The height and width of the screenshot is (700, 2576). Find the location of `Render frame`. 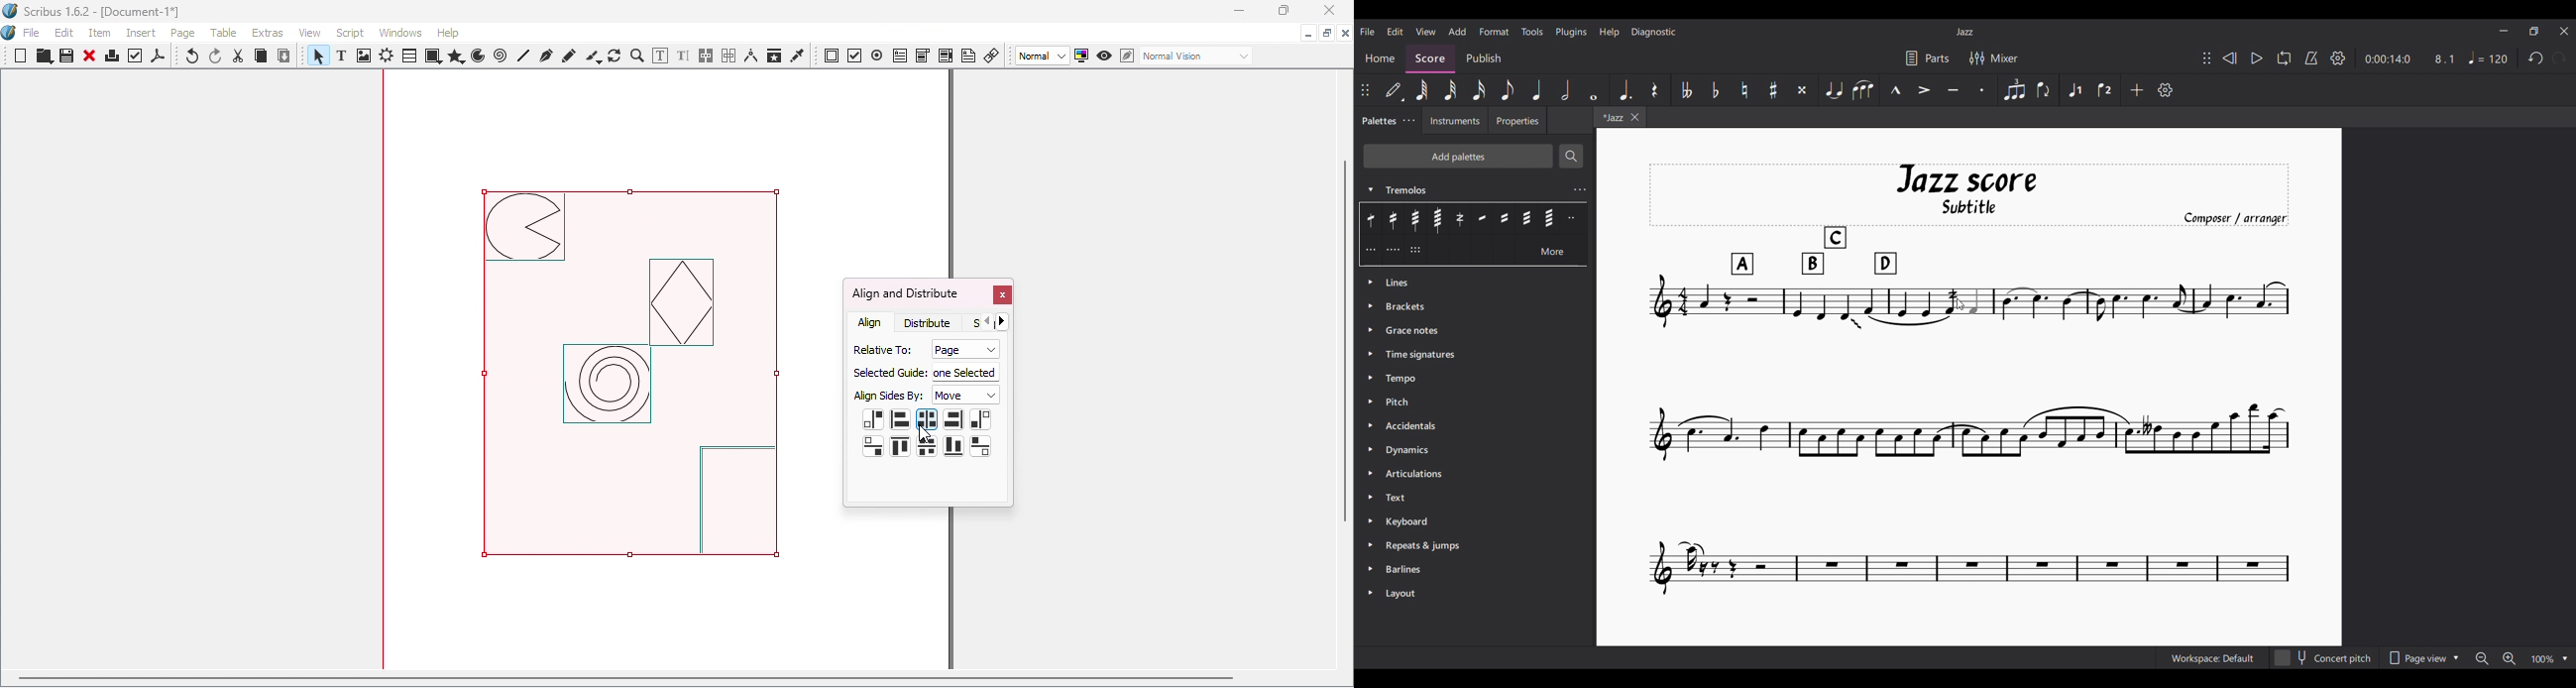

Render frame is located at coordinates (387, 57).